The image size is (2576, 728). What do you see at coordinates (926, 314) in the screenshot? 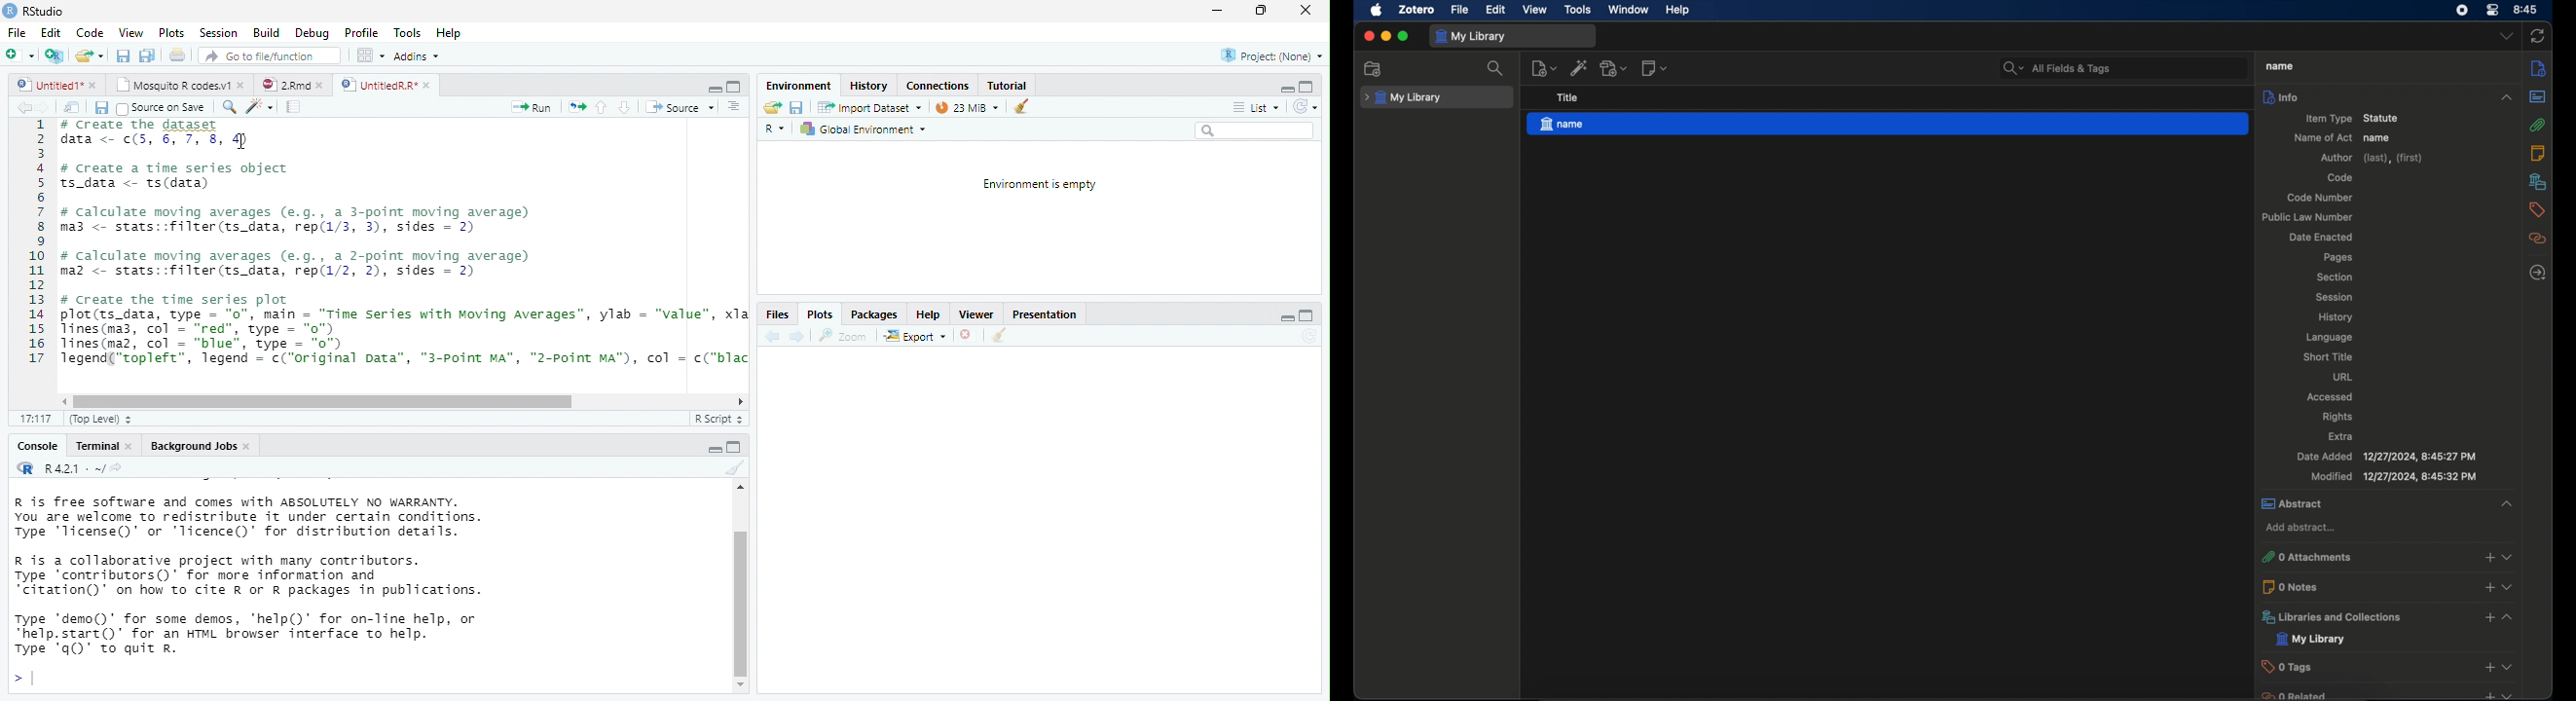
I see `Help` at bounding box center [926, 314].